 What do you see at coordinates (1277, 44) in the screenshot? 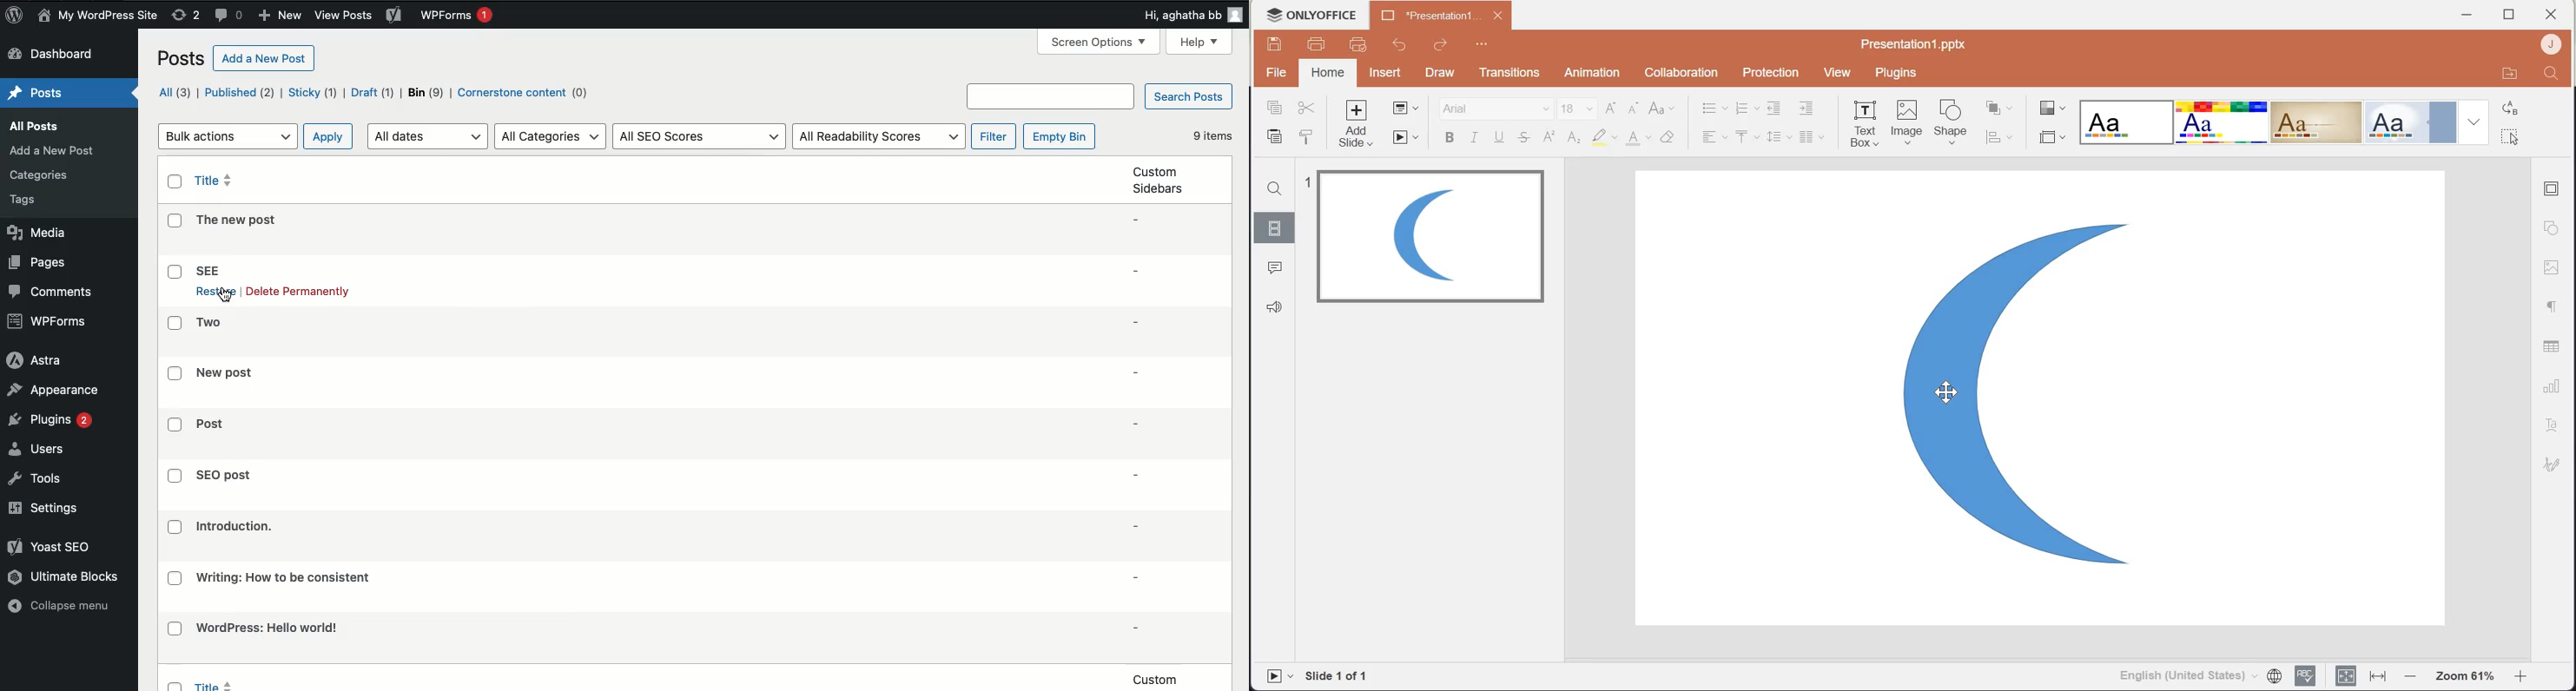
I see `Save` at bounding box center [1277, 44].